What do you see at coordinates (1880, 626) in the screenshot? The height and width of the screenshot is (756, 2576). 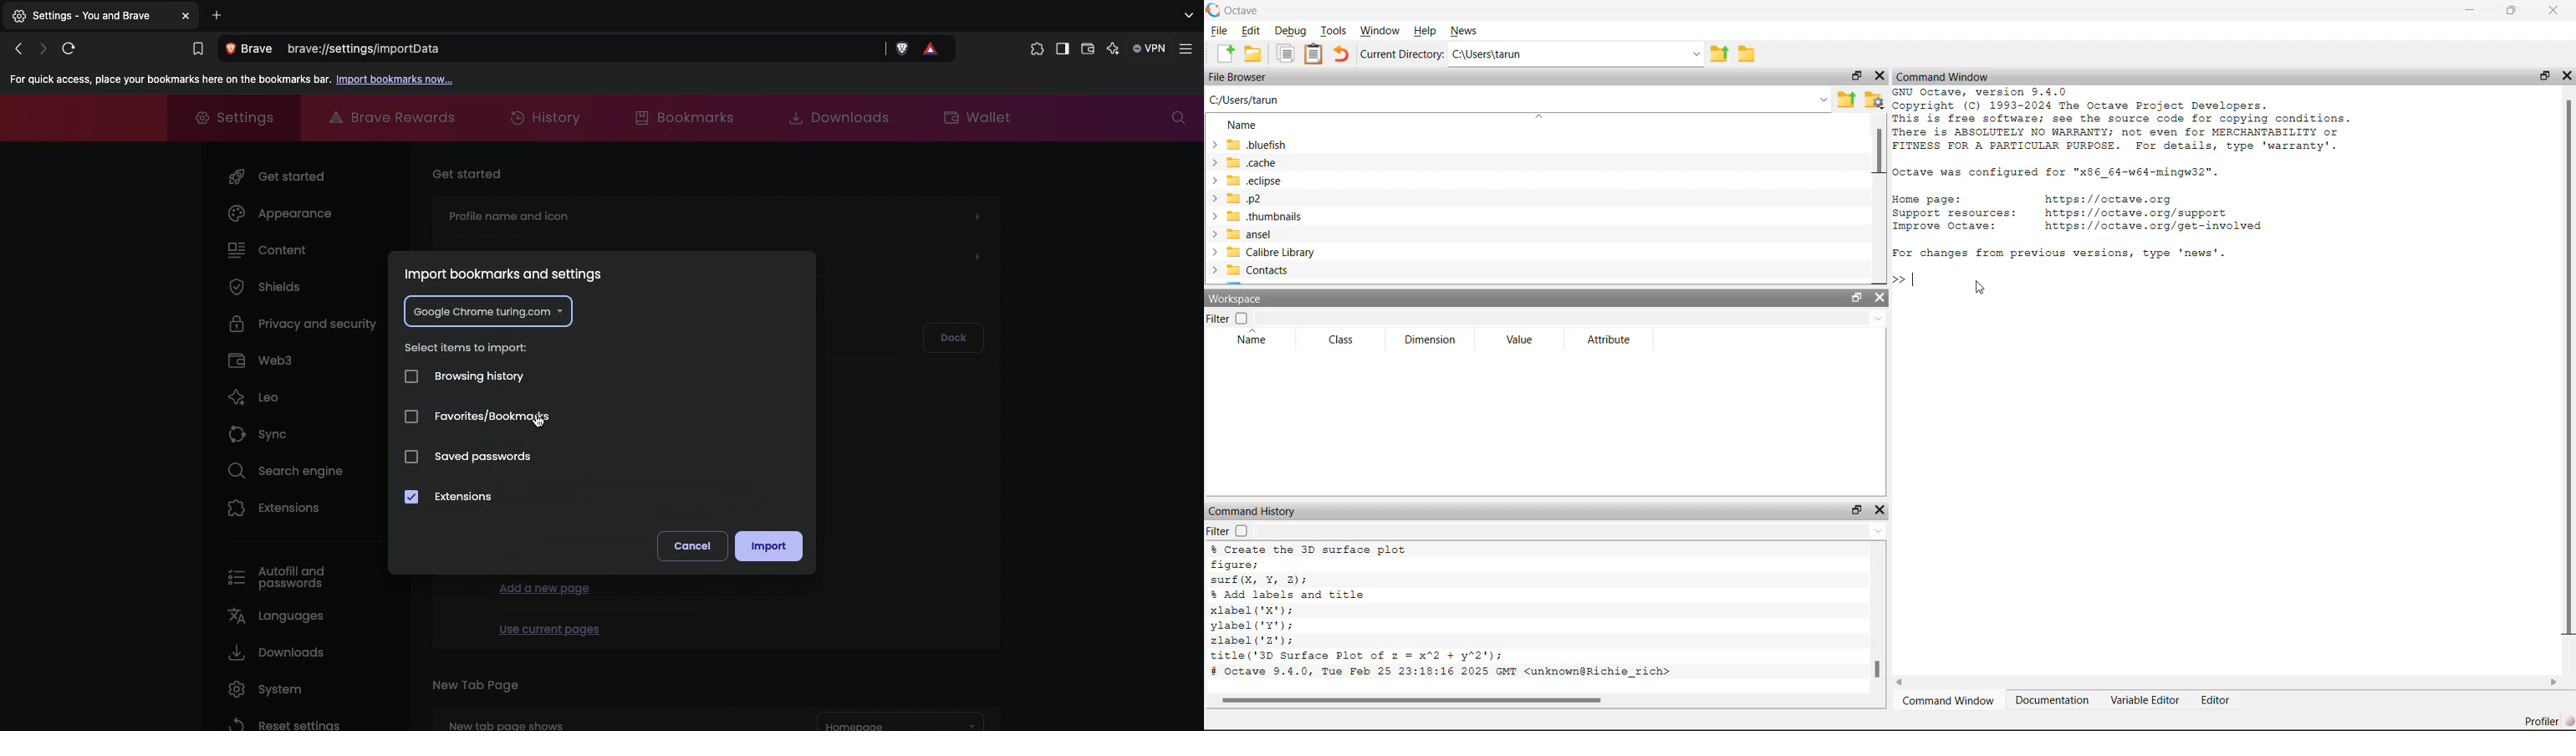 I see `Scroll` at bounding box center [1880, 626].